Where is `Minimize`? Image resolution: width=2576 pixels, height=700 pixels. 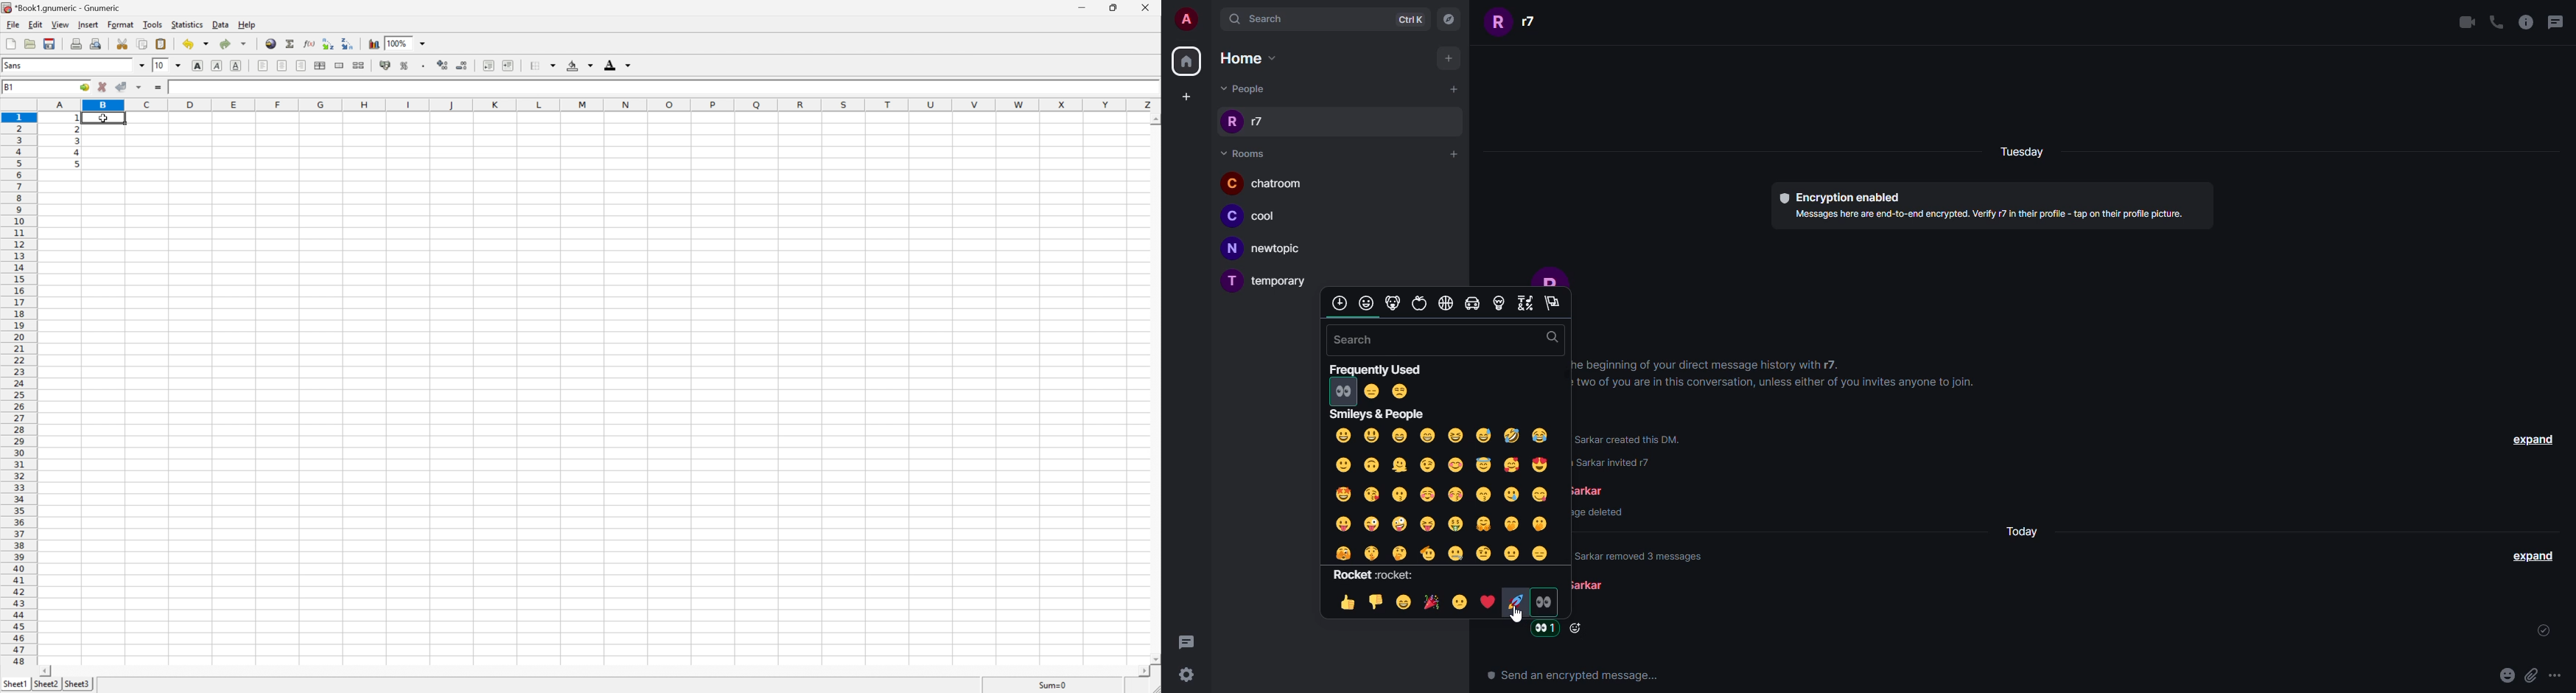 Minimize is located at coordinates (1084, 7).